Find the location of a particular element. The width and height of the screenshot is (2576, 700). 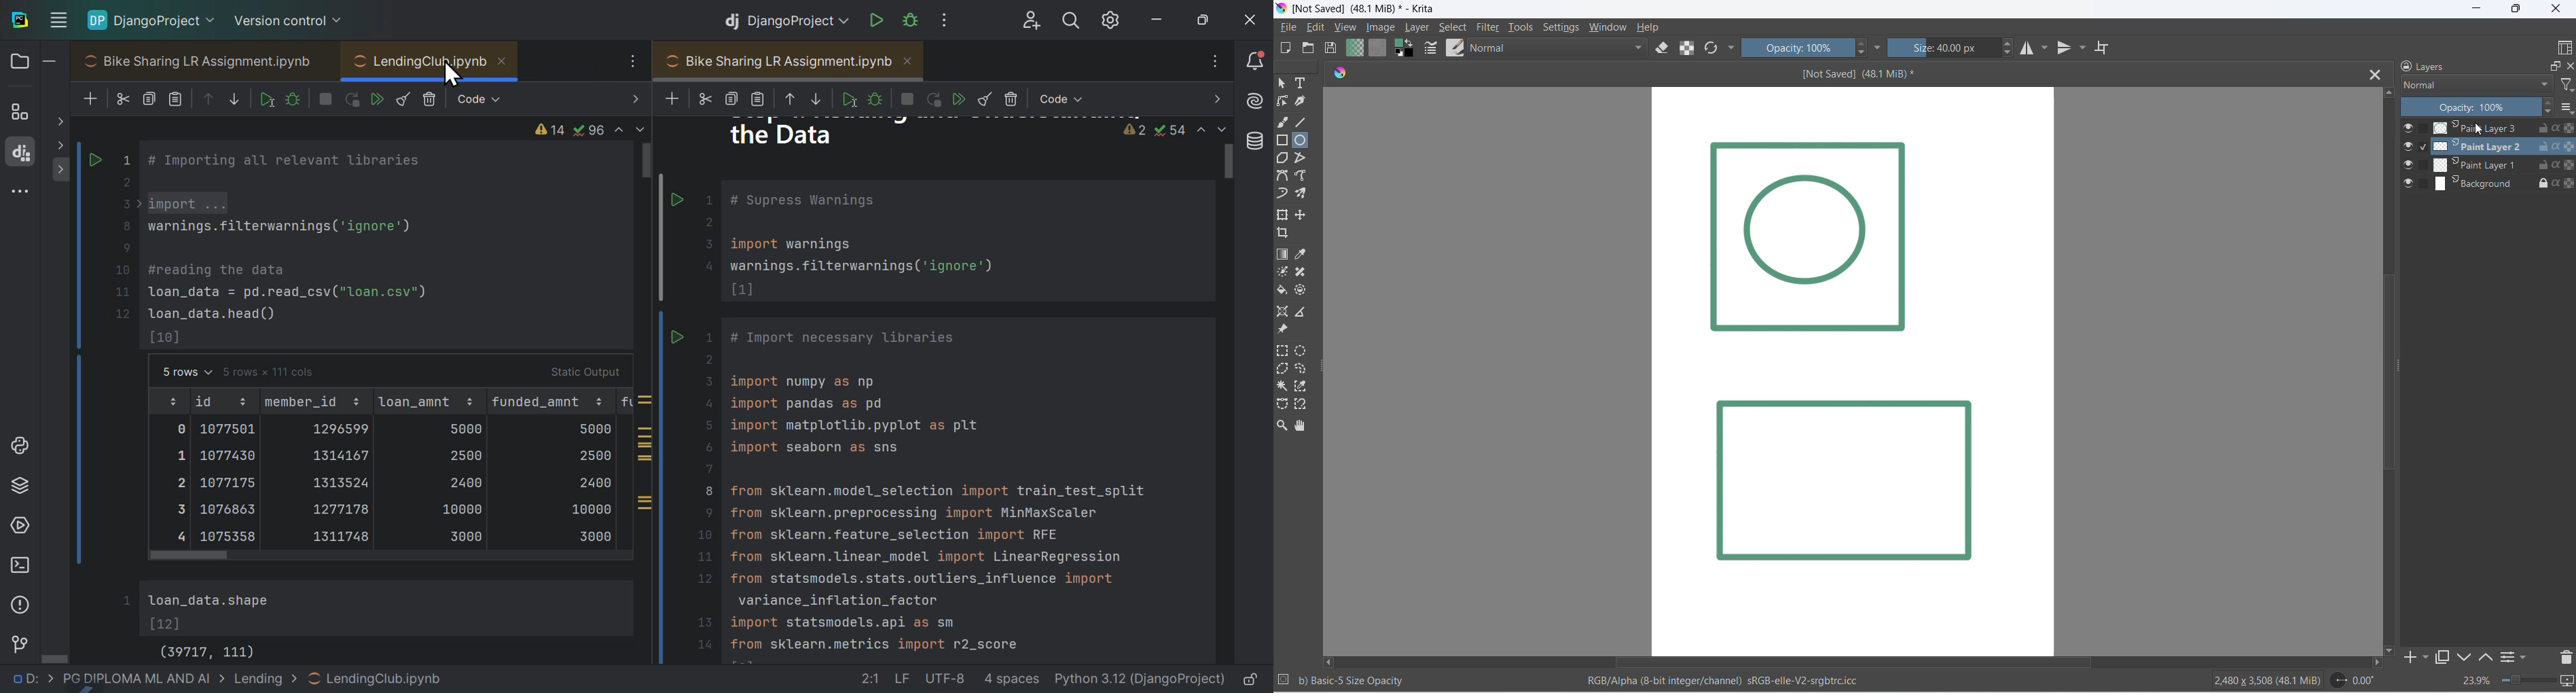

Django structure is located at coordinates (21, 153).